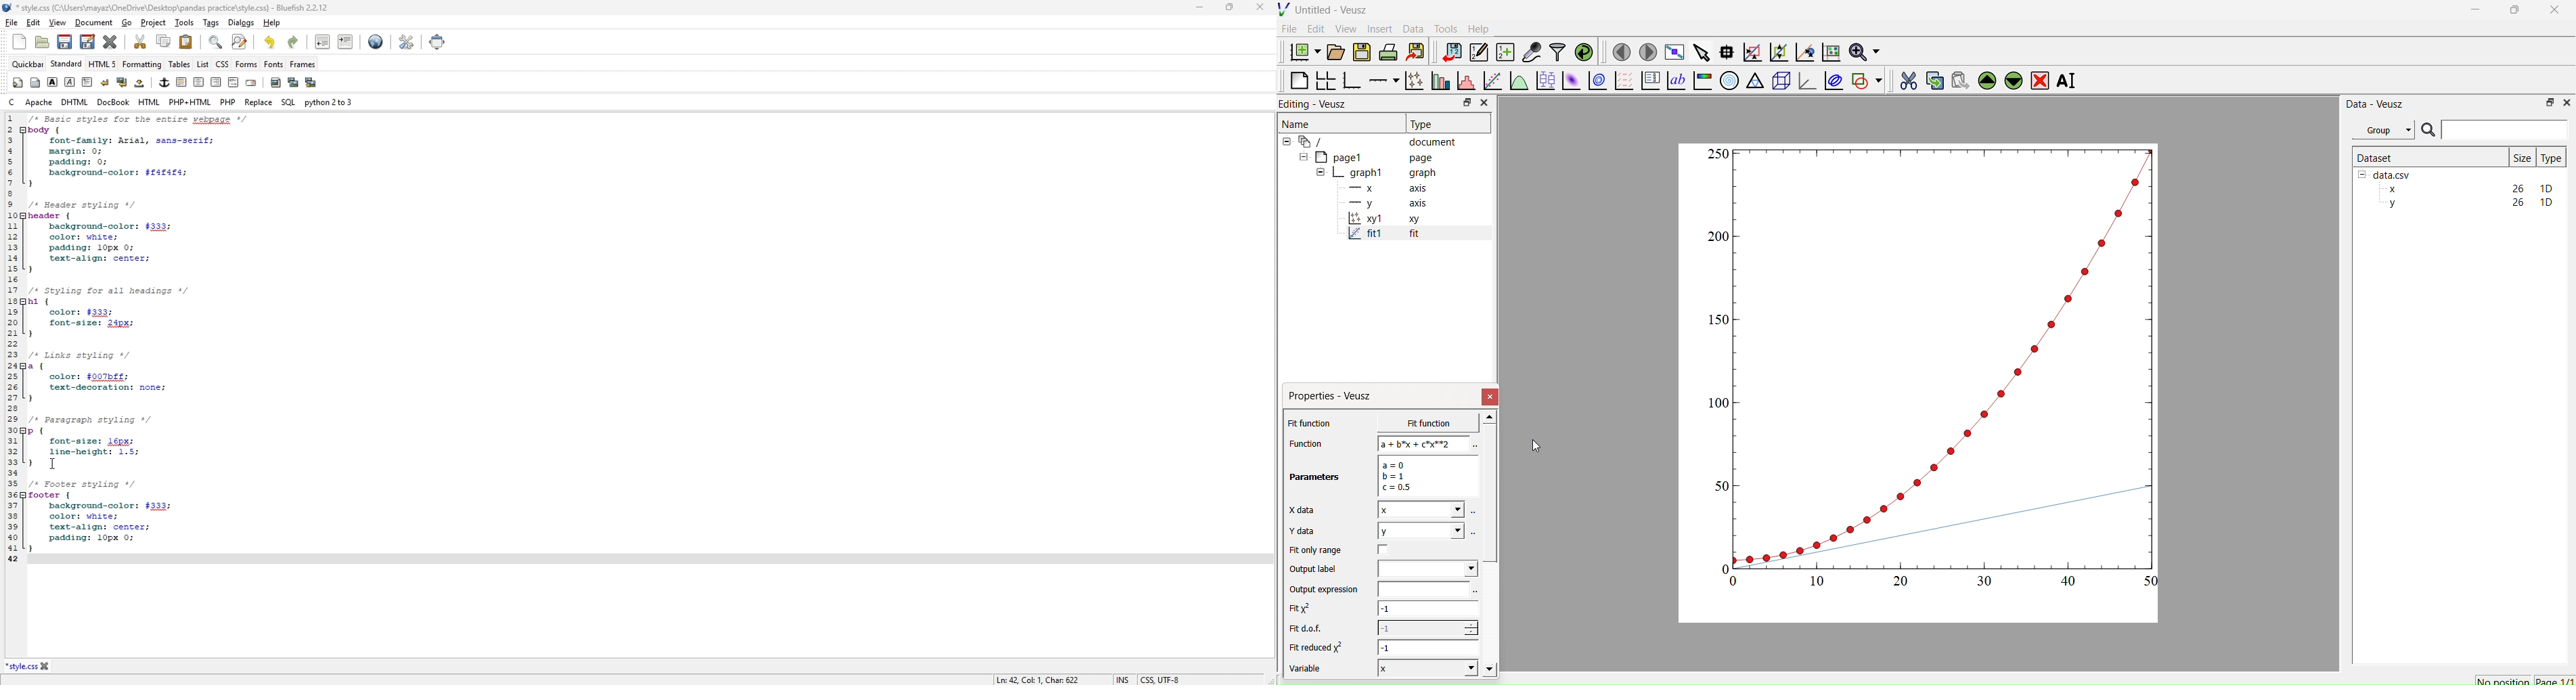 This screenshot has height=700, width=2576. I want to click on Output expression, so click(1328, 590).